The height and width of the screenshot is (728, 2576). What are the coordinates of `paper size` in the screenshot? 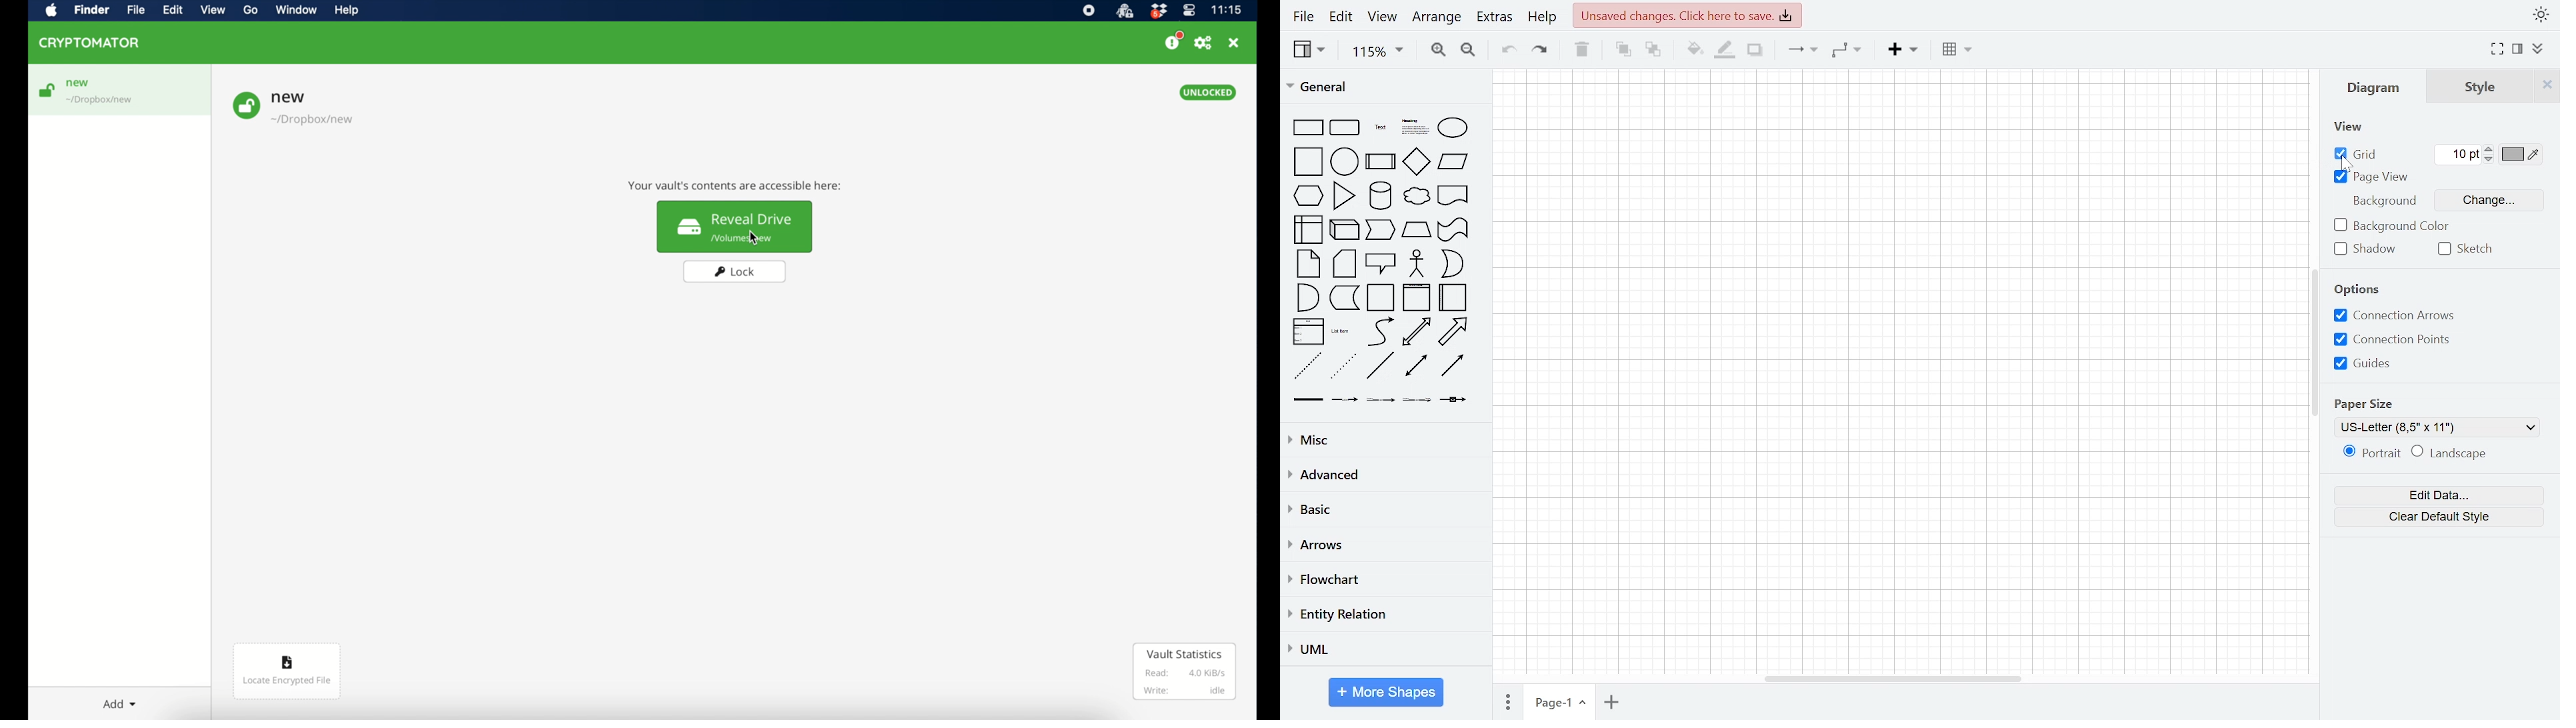 It's located at (2367, 405).